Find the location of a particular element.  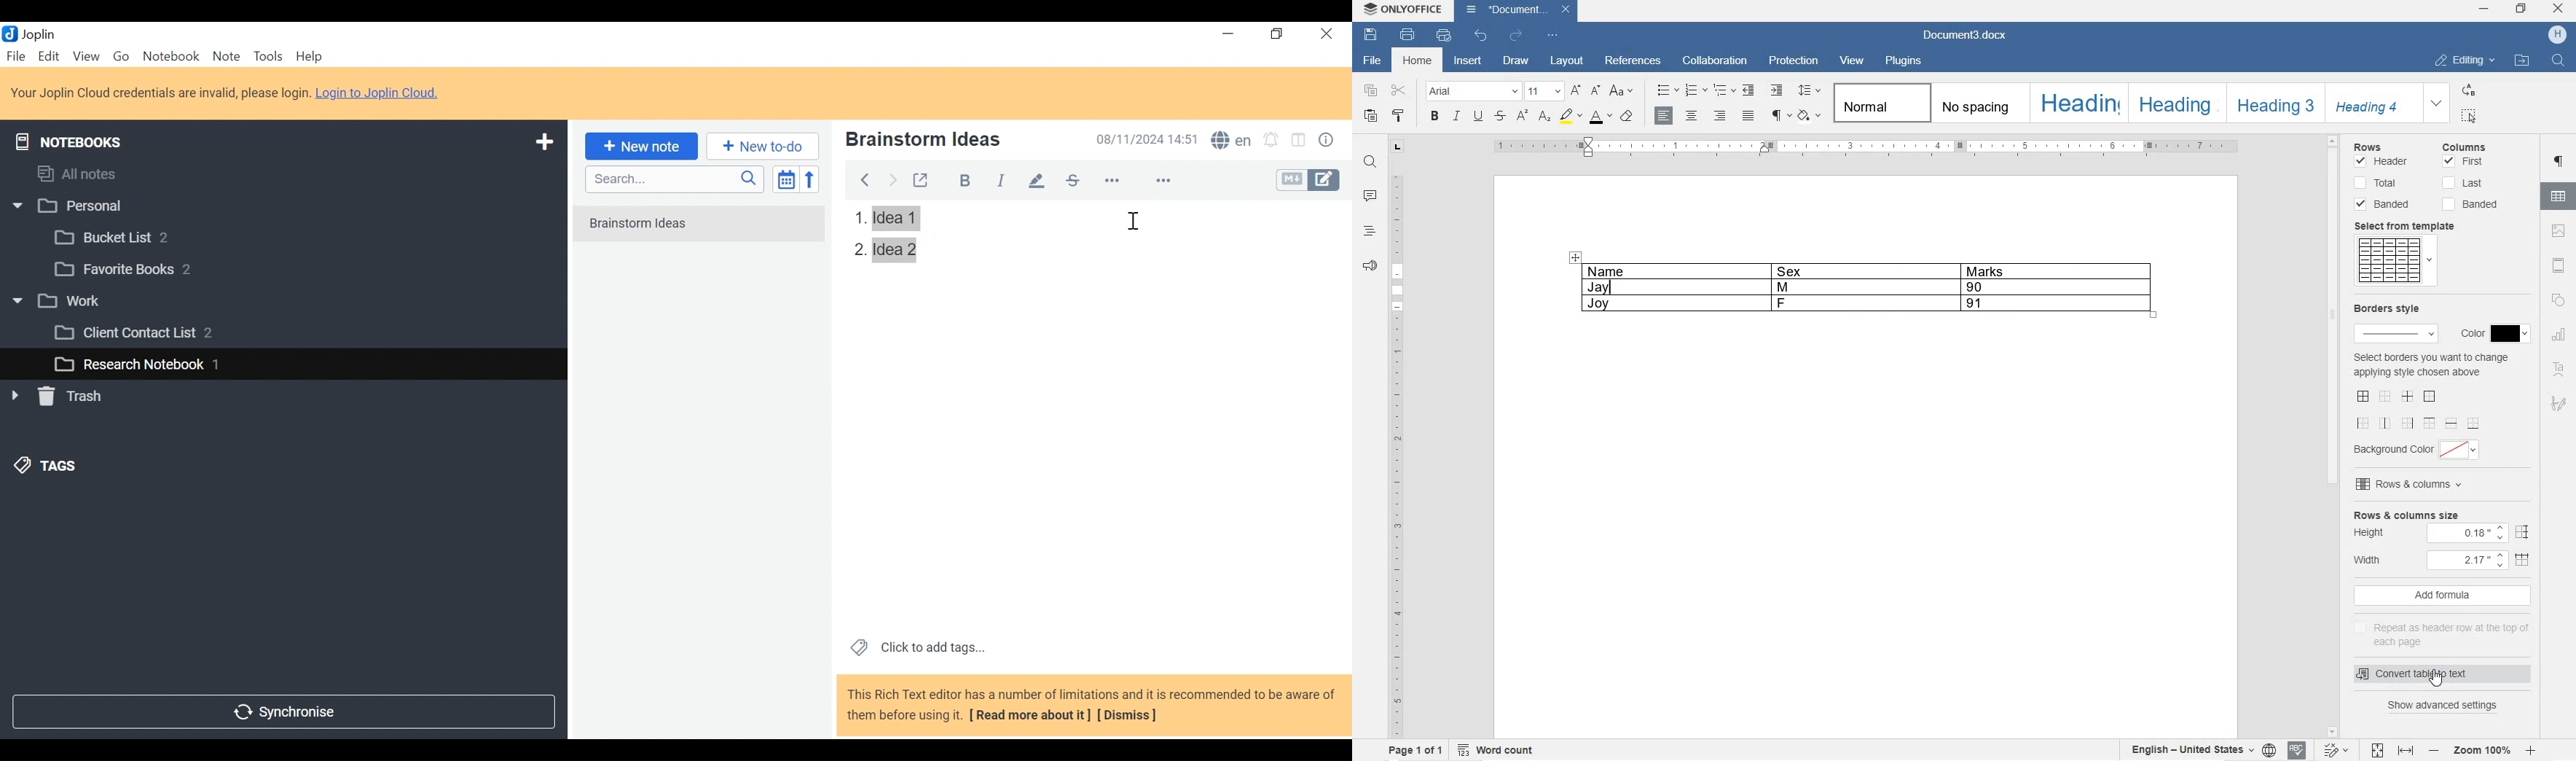

TRACK CHANGES is located at coordinates (2336, 749).